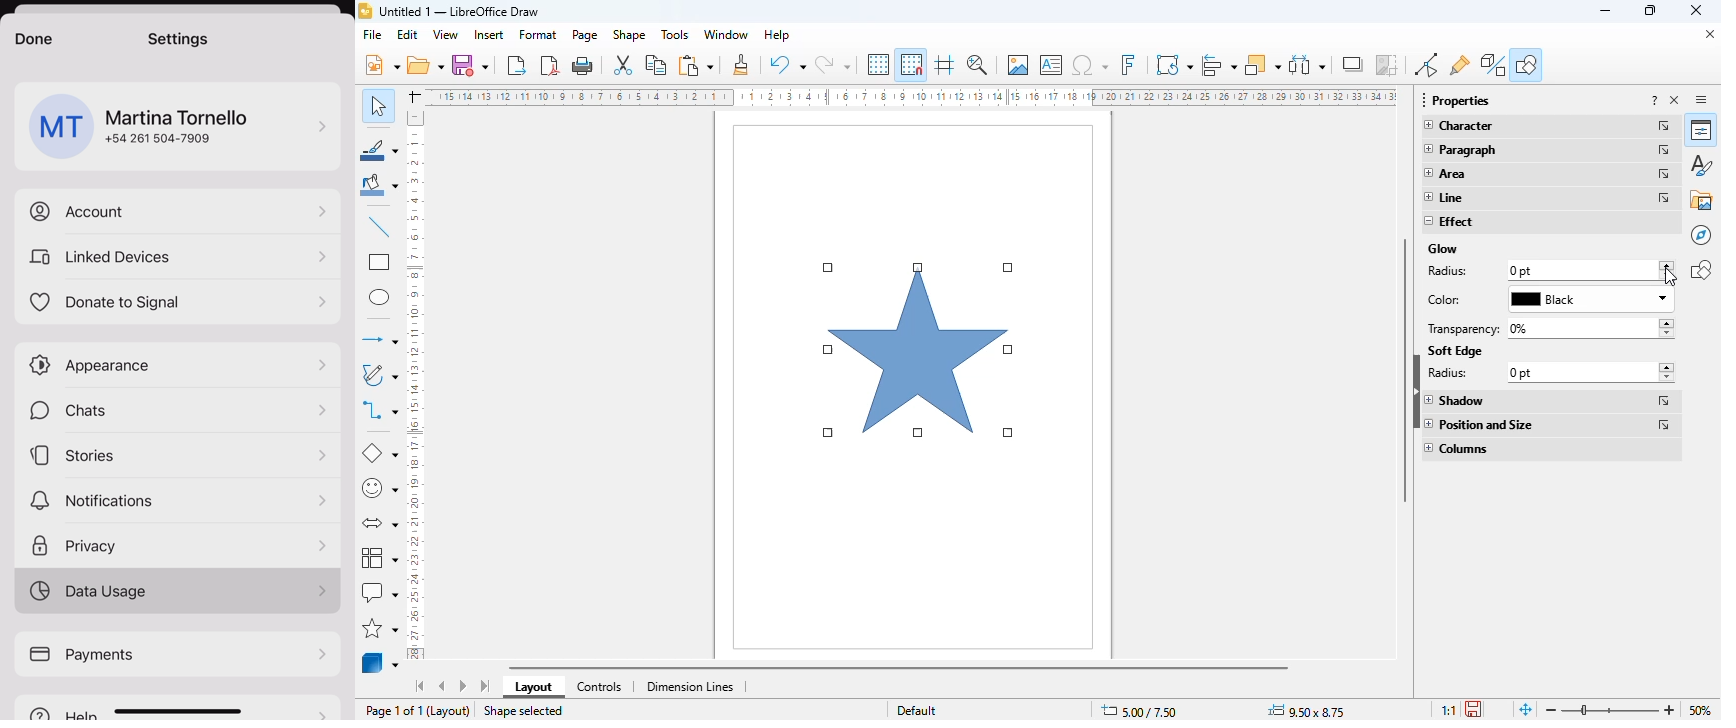 This screenshot has width=1736, height=728. Describe the element at coordinates (1655, 100) in the screenshot. I see `help about this sidebar deck` at that location.